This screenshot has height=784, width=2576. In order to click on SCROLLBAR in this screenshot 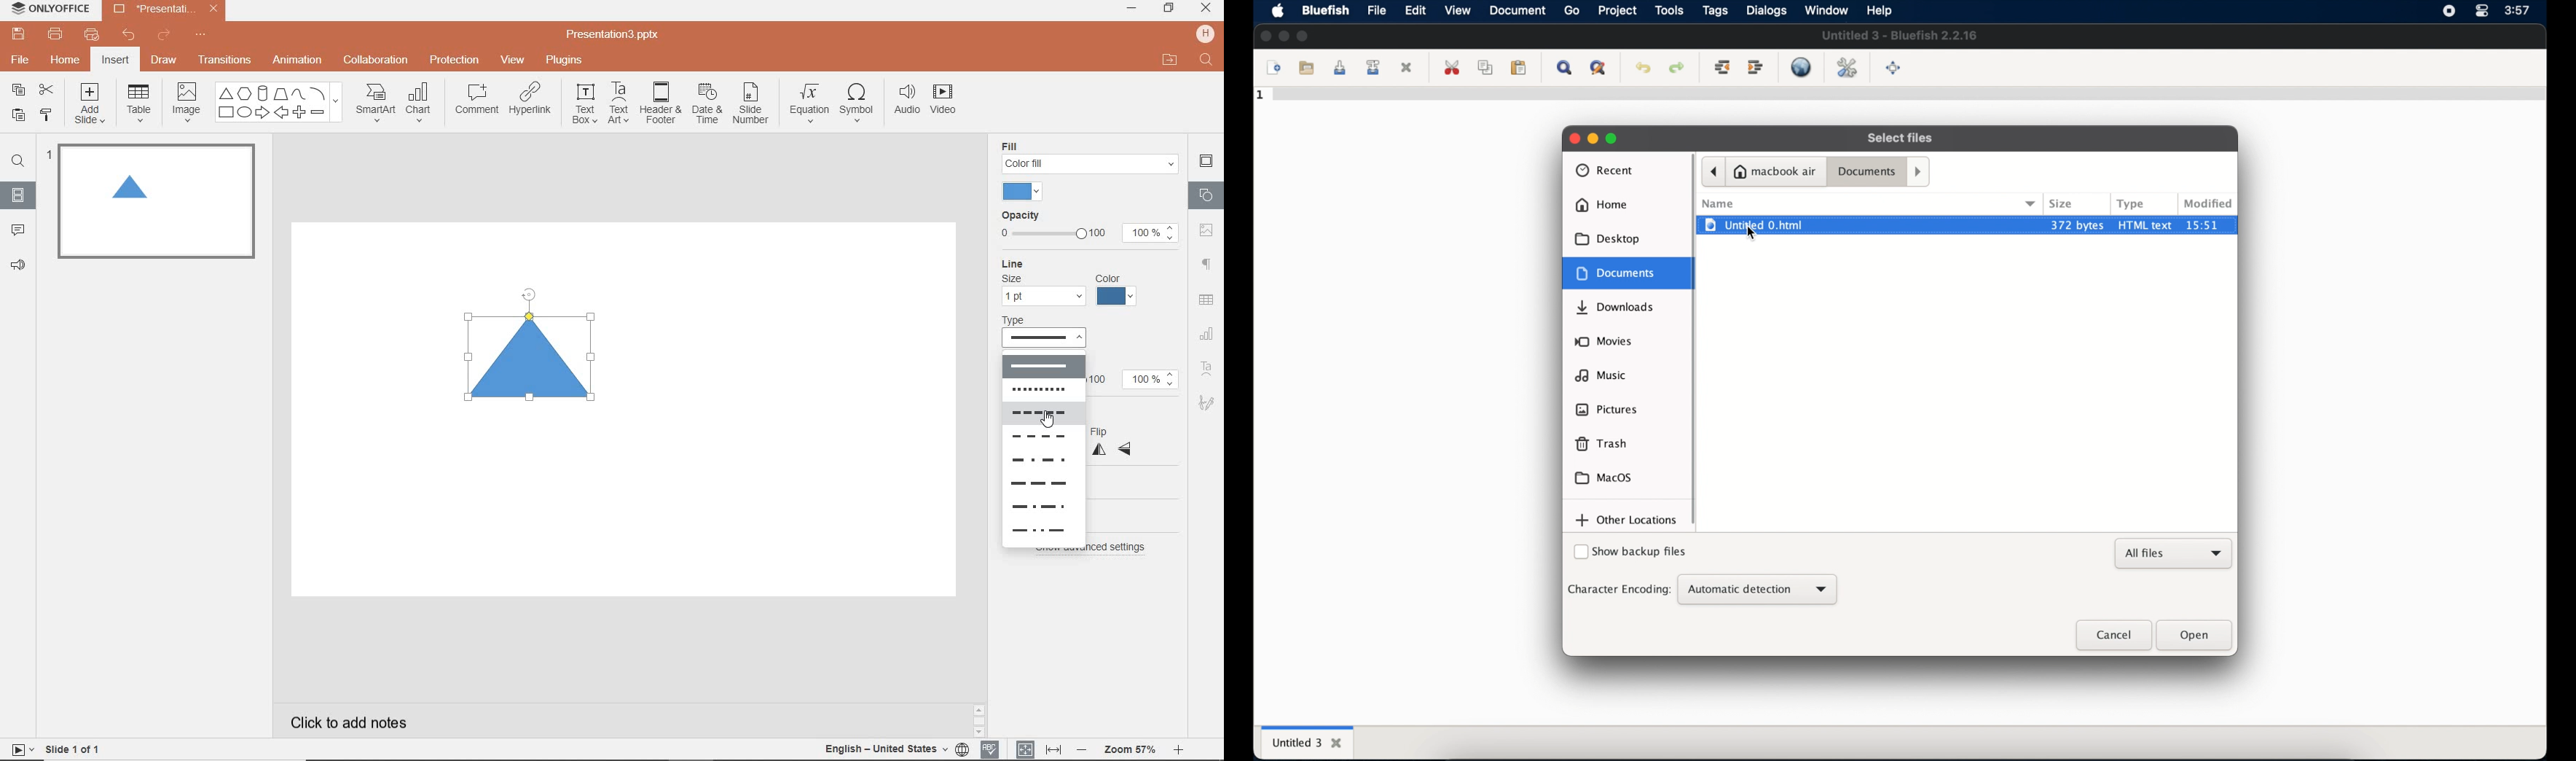, I will do `click(1179, 723)`.